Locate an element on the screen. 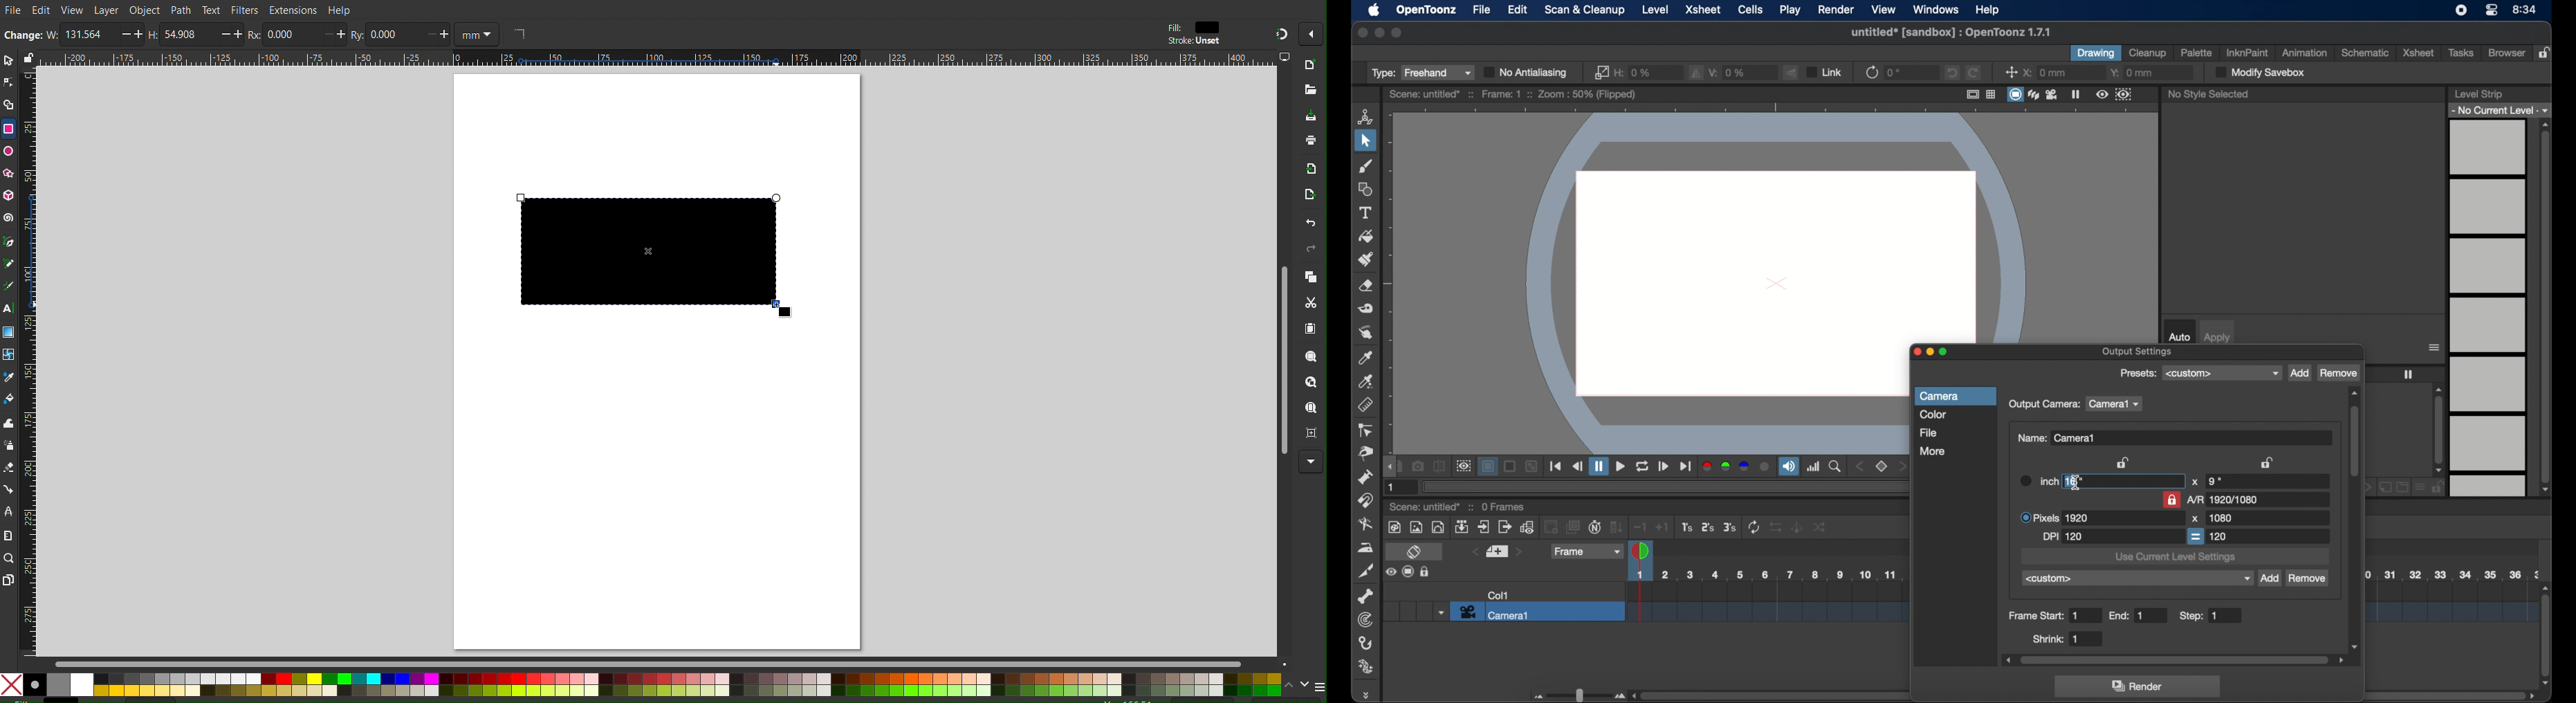 The height and width of the screenshot is (728, 2576). Help is located at coordinates (342, 9).